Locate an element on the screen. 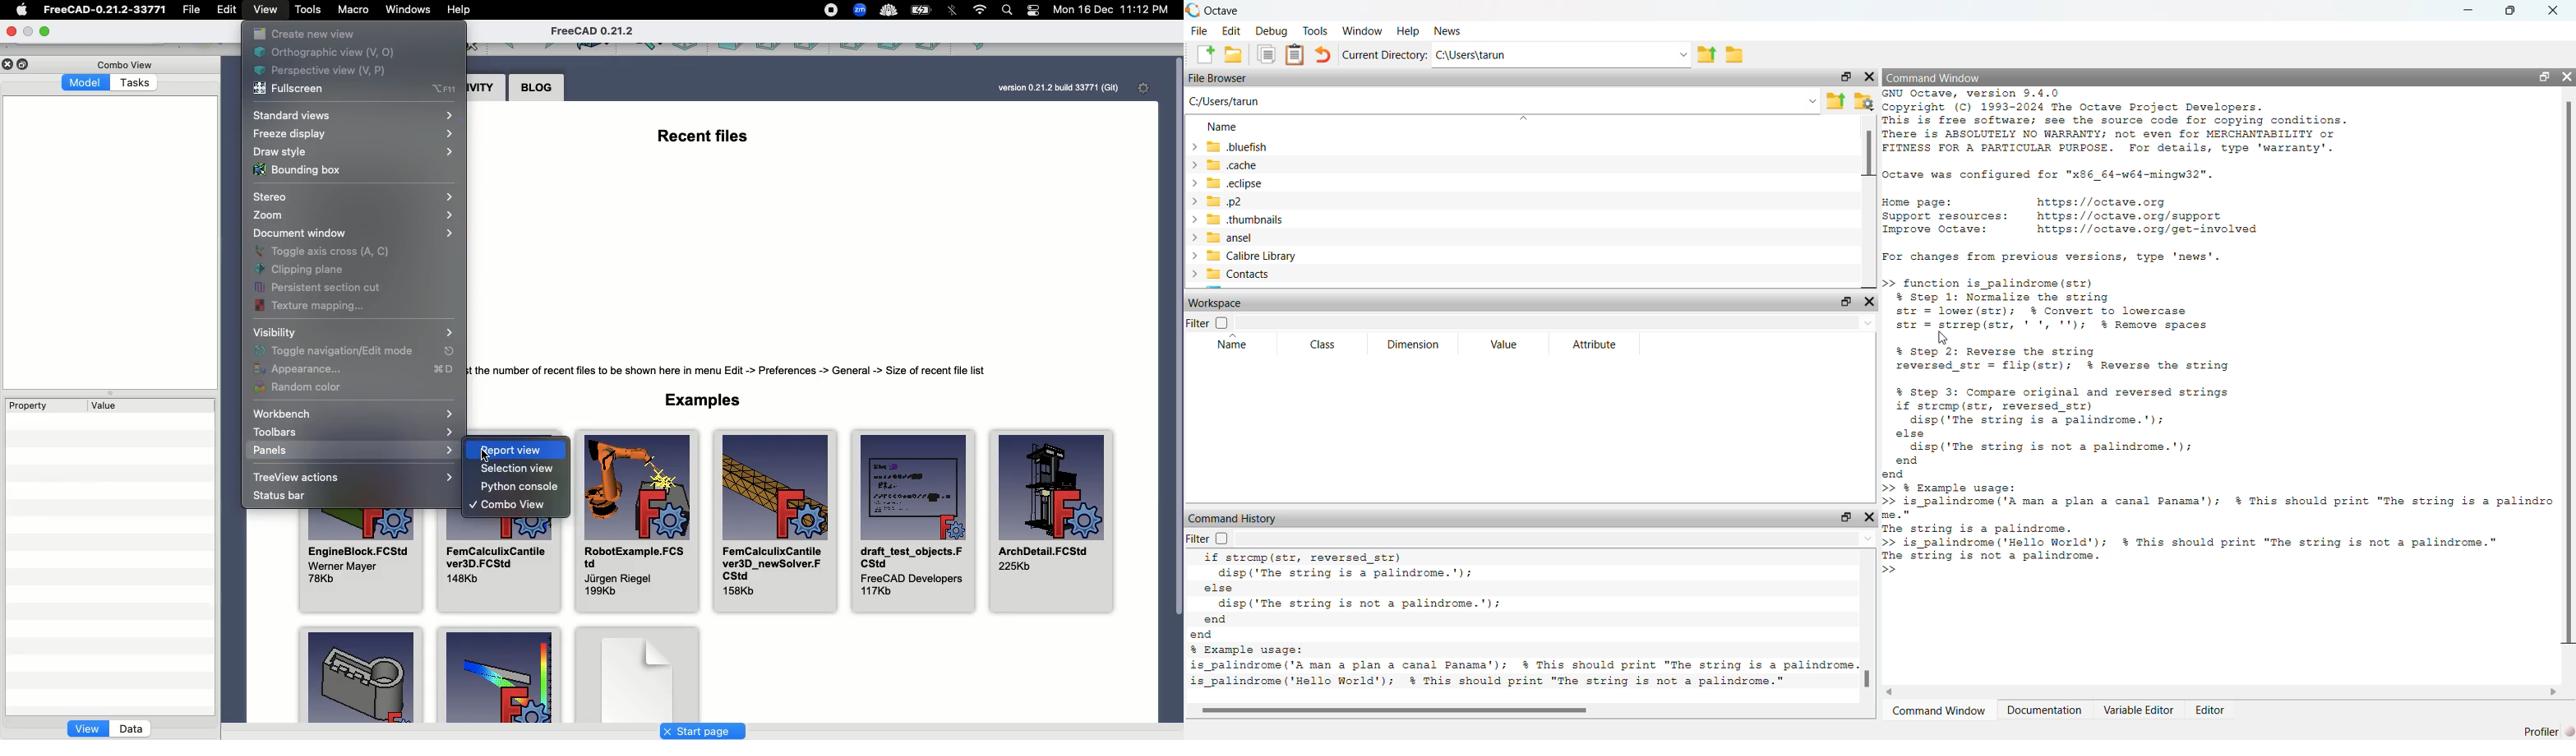 Image resolution: width=2576 pixels, height=756 pixels. Examples is located at coordinates (705, 400).